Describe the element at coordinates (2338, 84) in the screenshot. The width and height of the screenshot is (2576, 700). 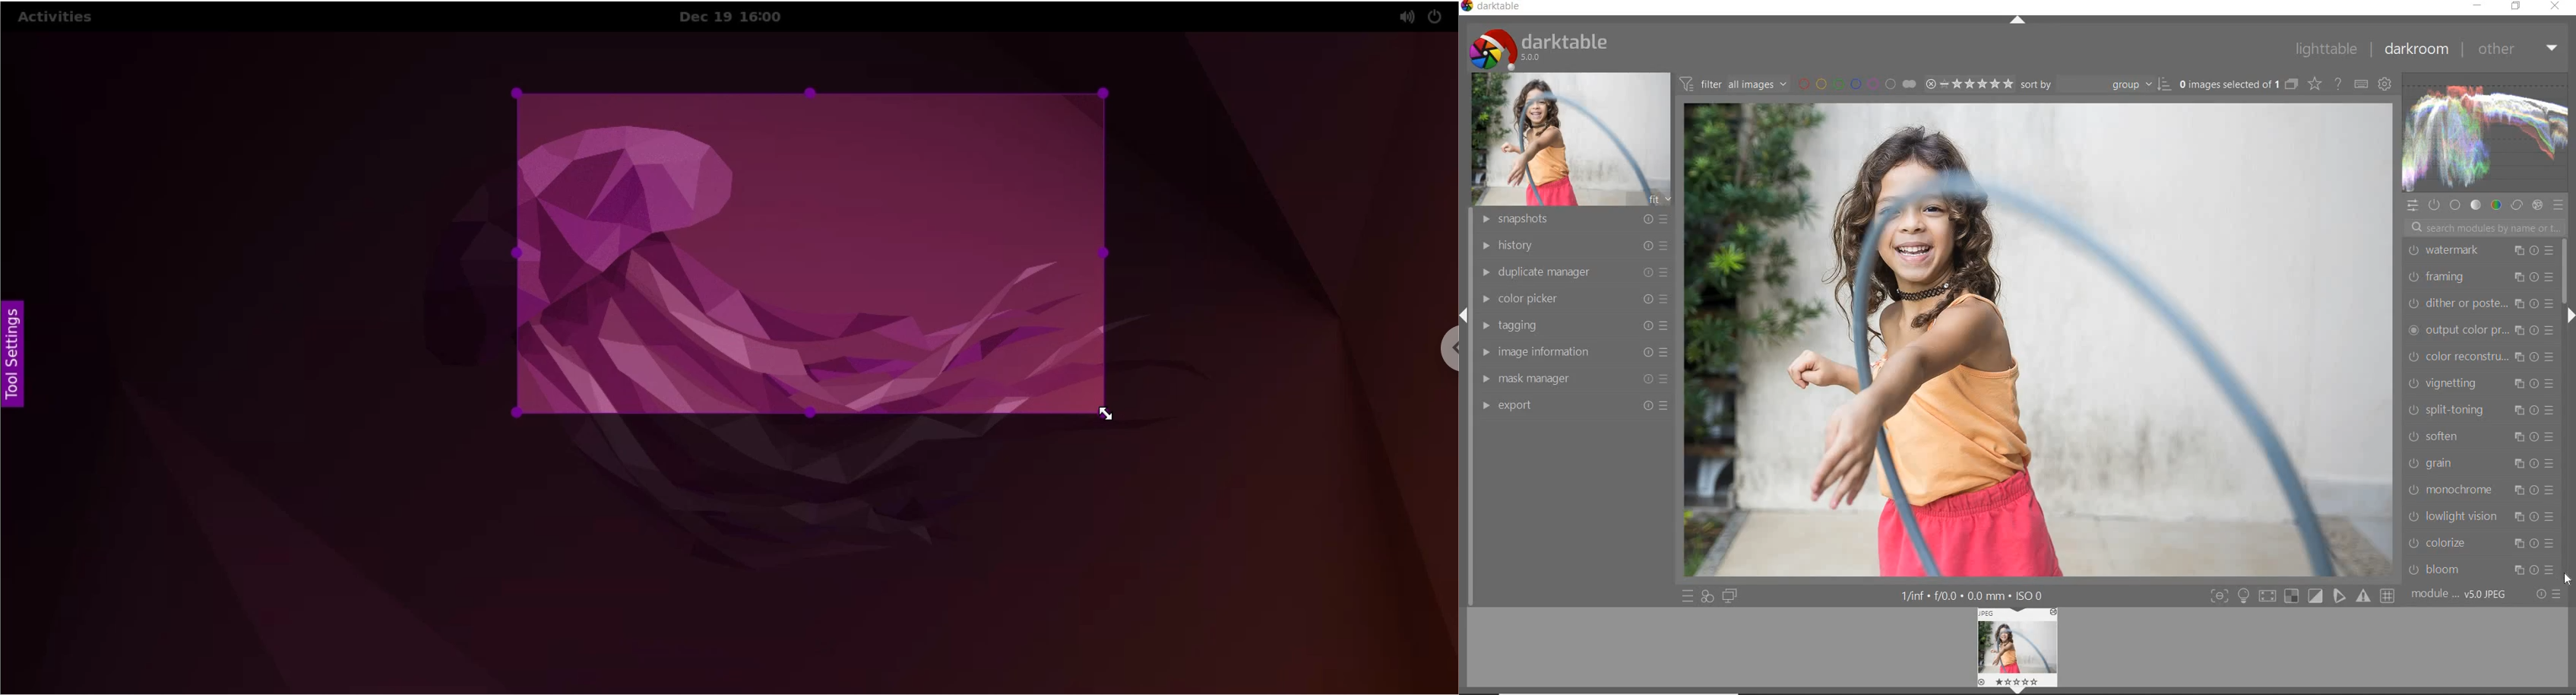
I see `enable for online help` at that location.